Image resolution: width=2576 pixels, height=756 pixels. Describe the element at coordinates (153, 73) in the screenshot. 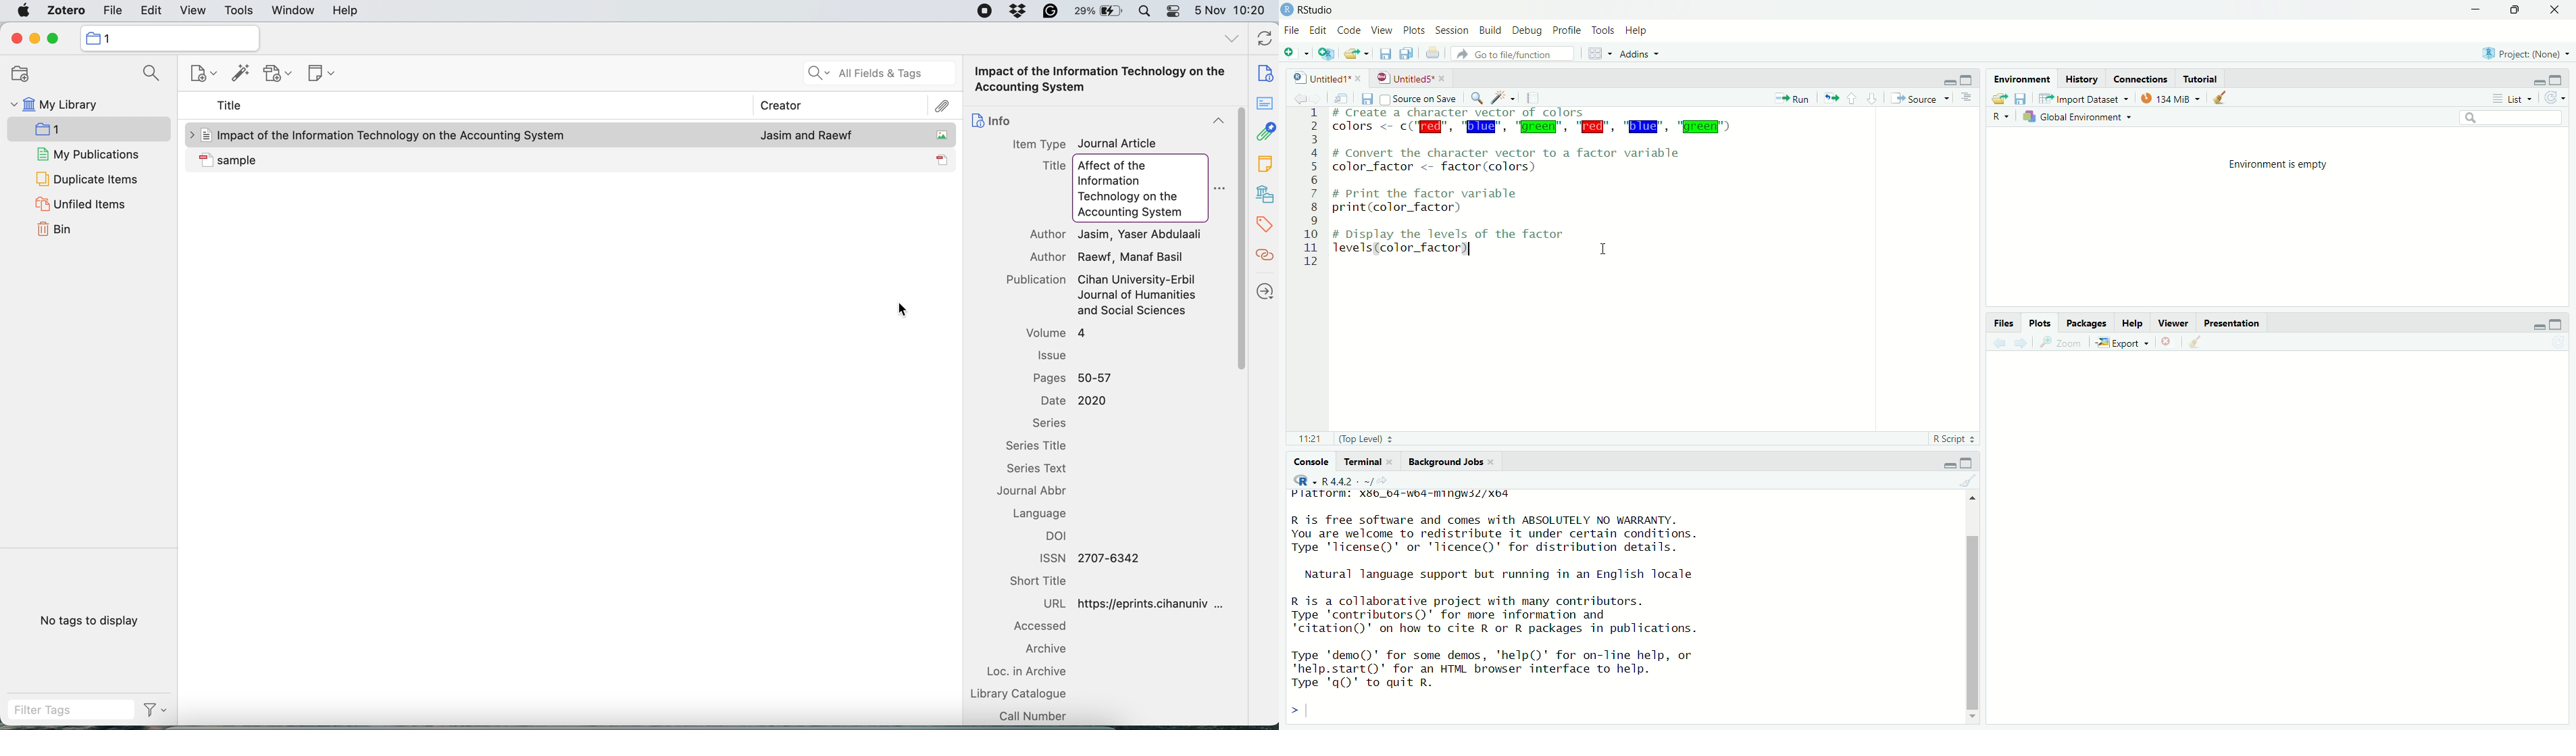

I see `search` at that location.